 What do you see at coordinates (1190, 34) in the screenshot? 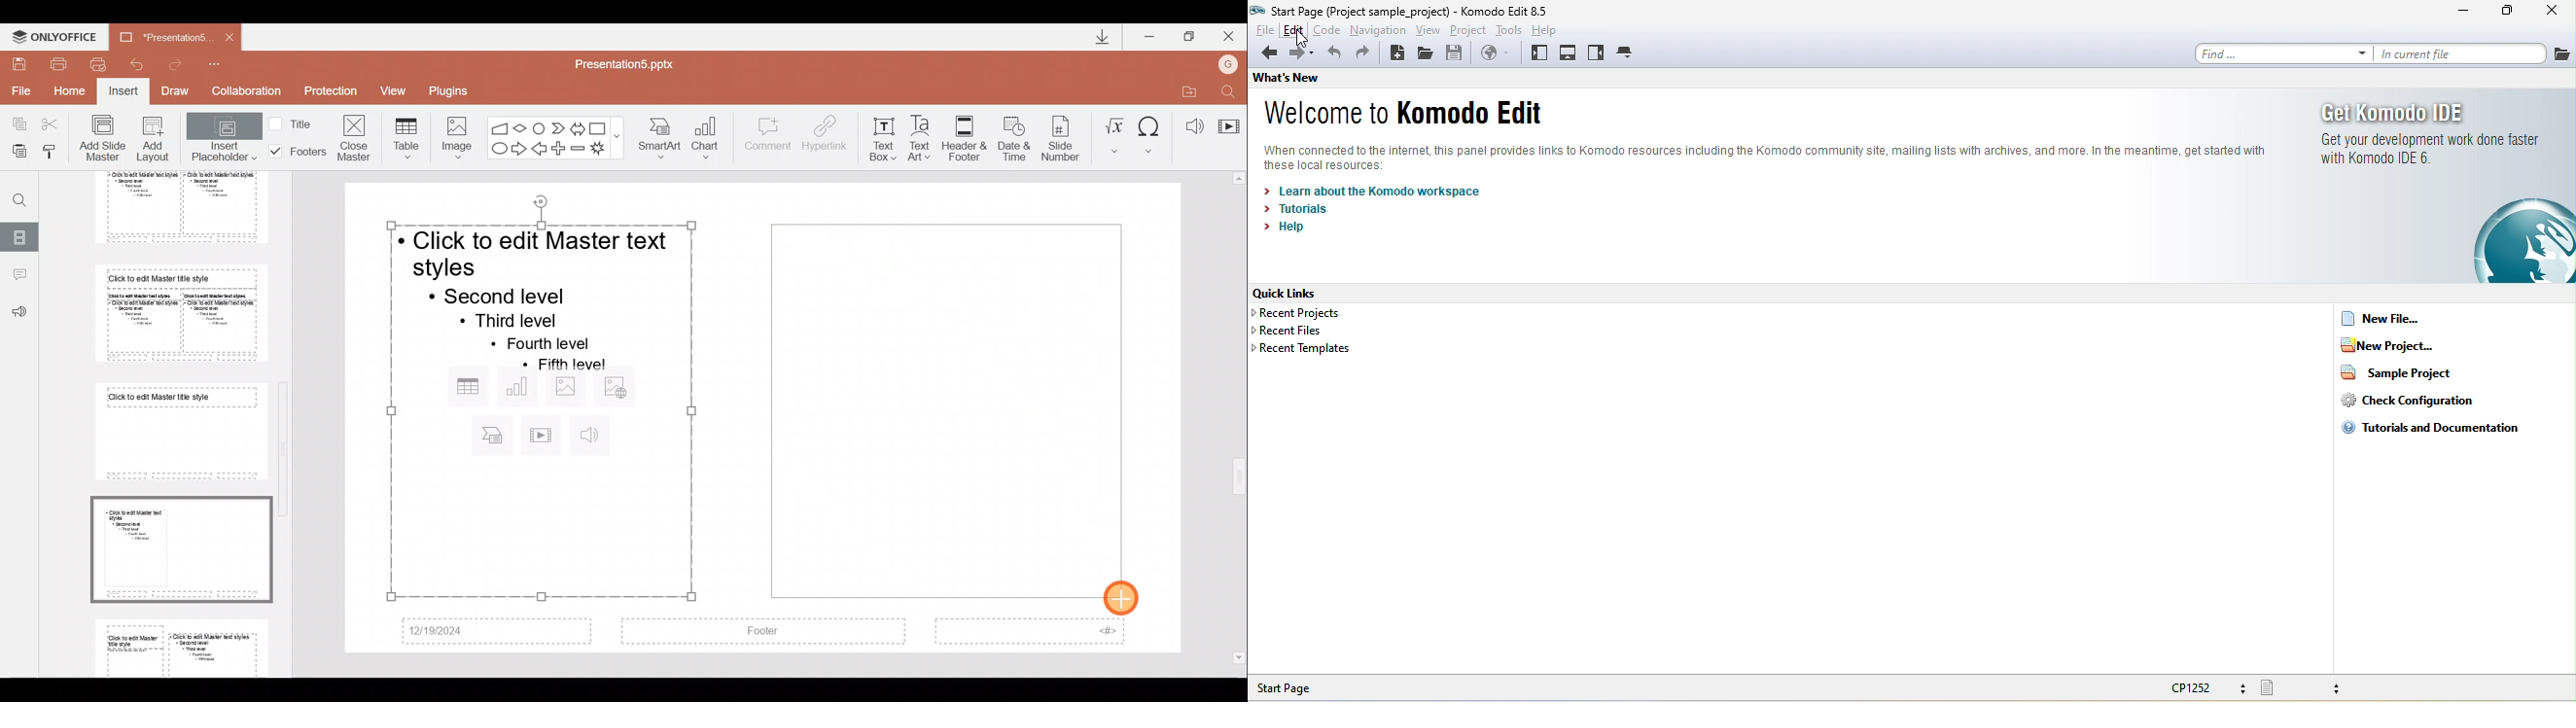
I see `Maximize` at bounding box center [1190, 34].